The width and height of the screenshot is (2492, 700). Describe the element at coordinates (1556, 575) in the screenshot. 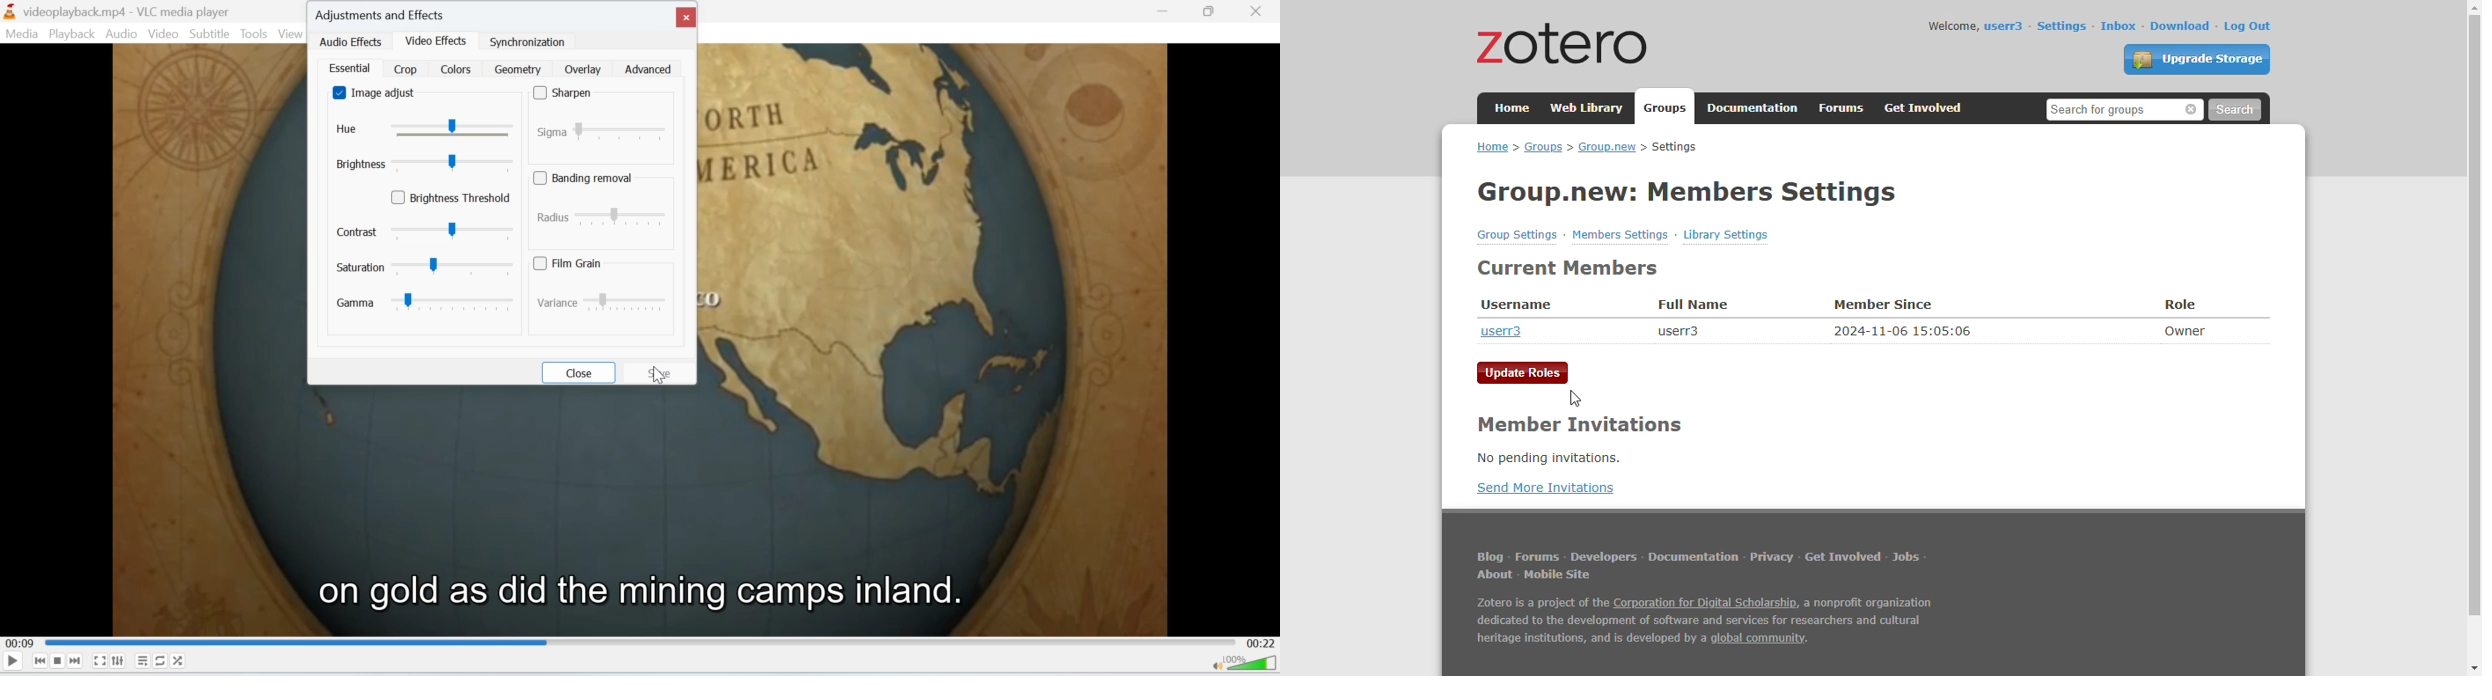

I see `mobile site` at that location.